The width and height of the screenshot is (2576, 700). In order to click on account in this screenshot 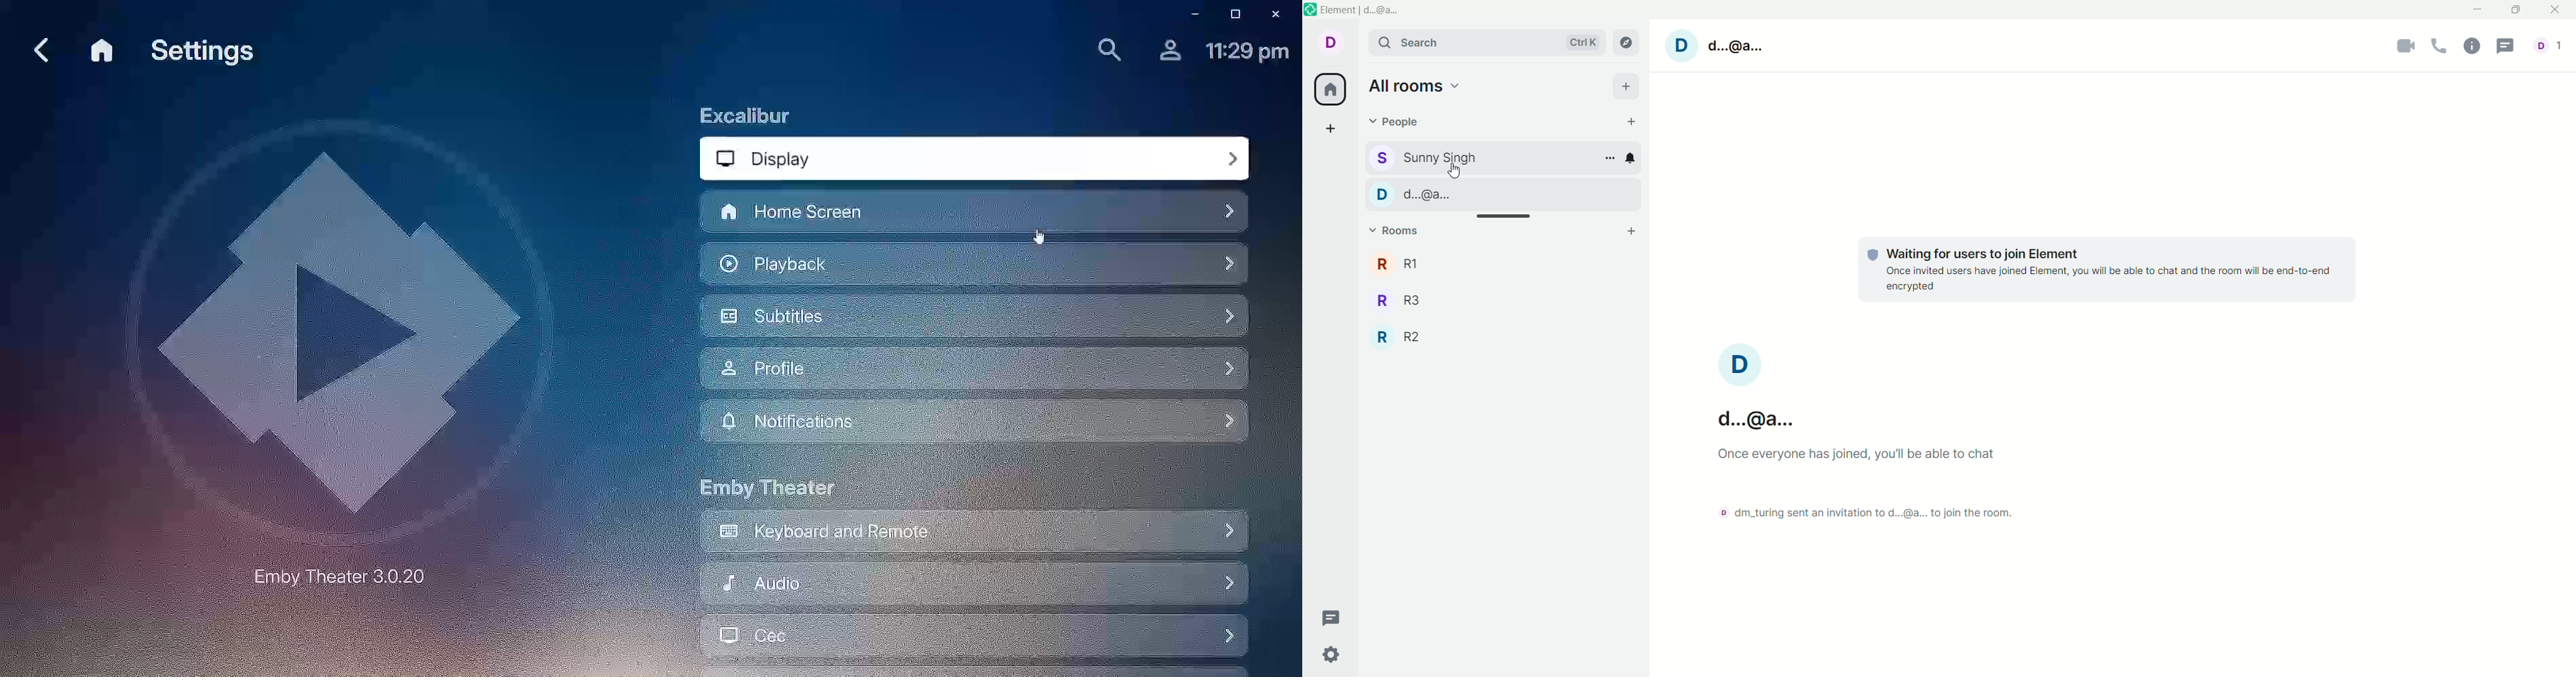, I will do `click(1329, 42)`.